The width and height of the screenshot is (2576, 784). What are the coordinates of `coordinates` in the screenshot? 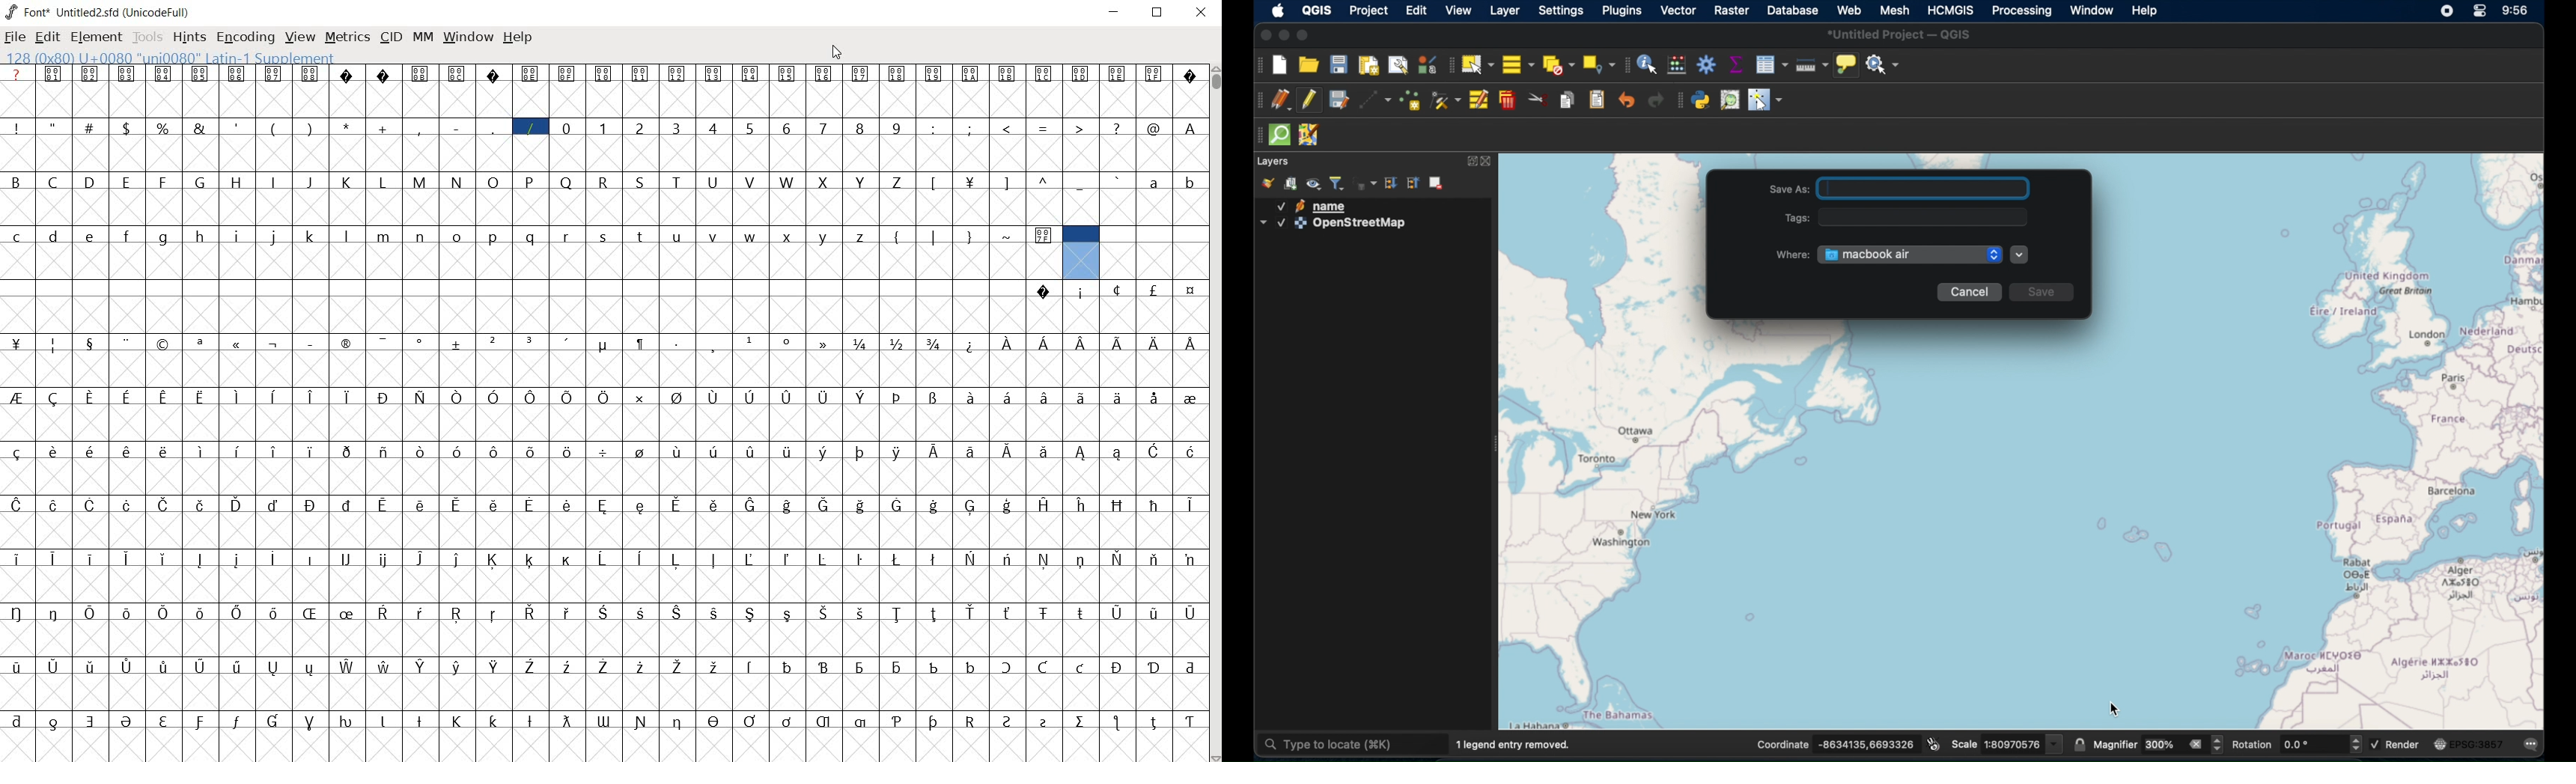 It's located at (1838, 745).